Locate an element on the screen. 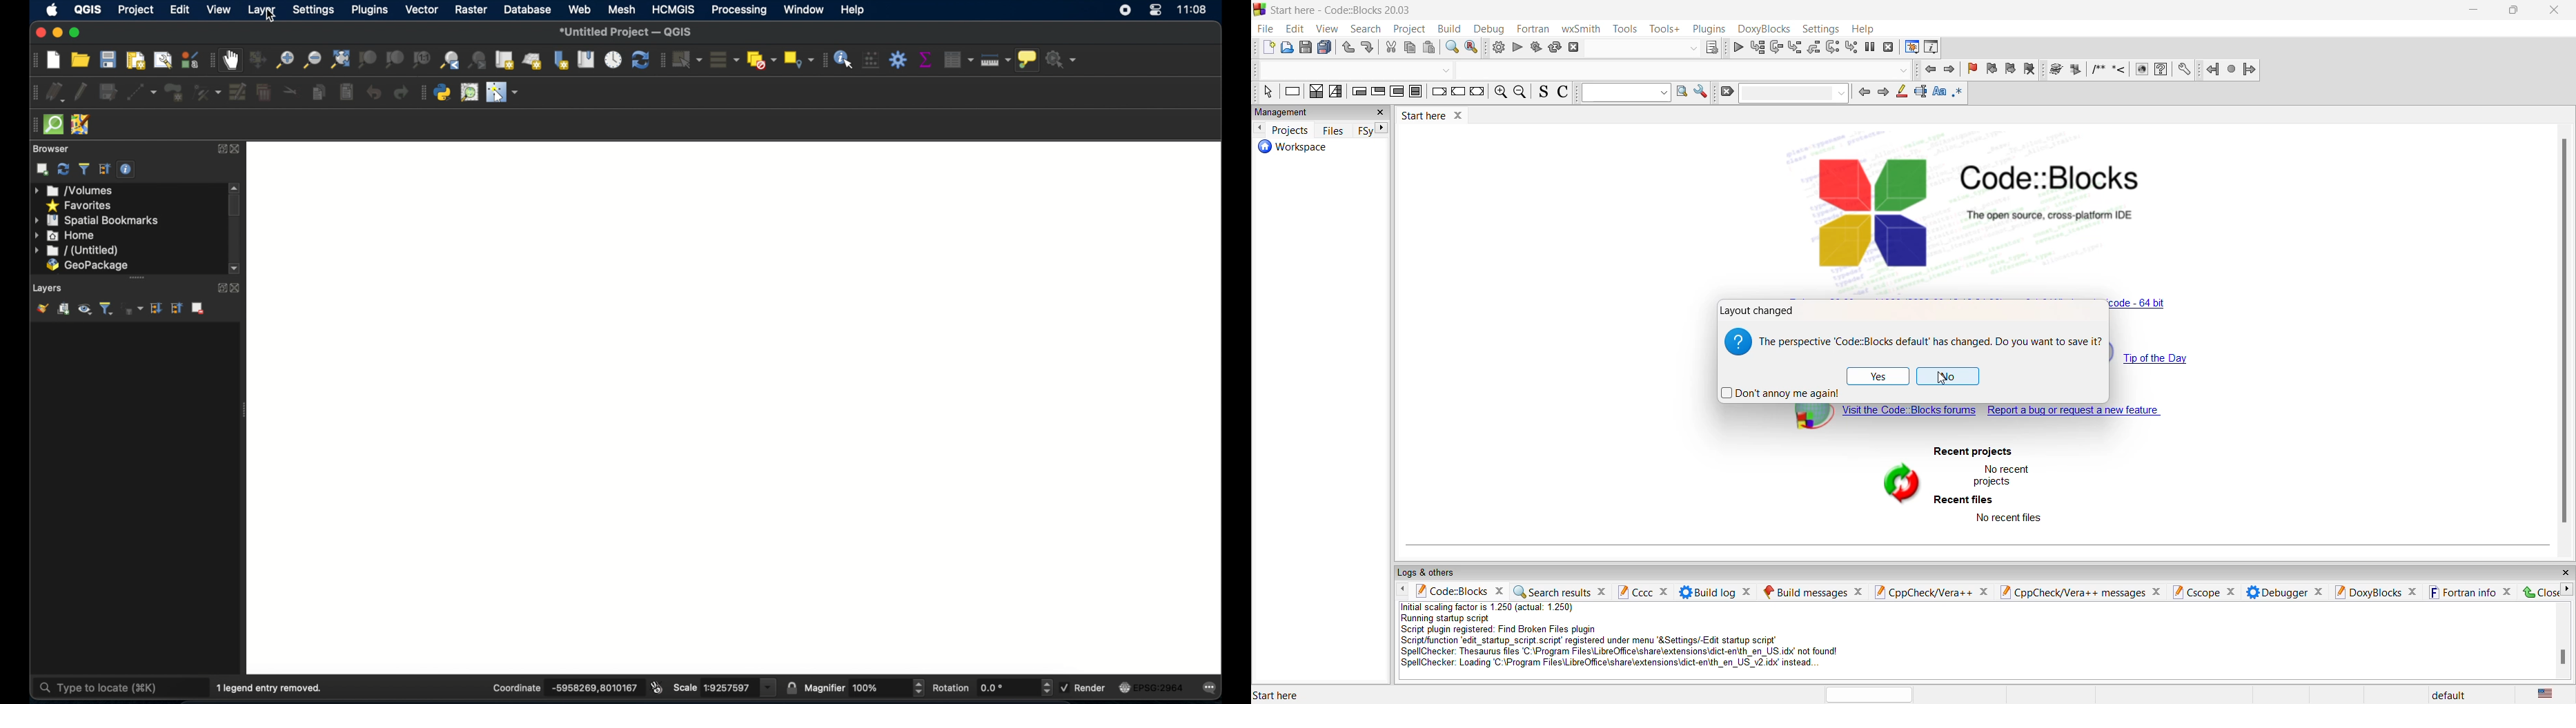  dropdown is located at coordinates (1795, 93).